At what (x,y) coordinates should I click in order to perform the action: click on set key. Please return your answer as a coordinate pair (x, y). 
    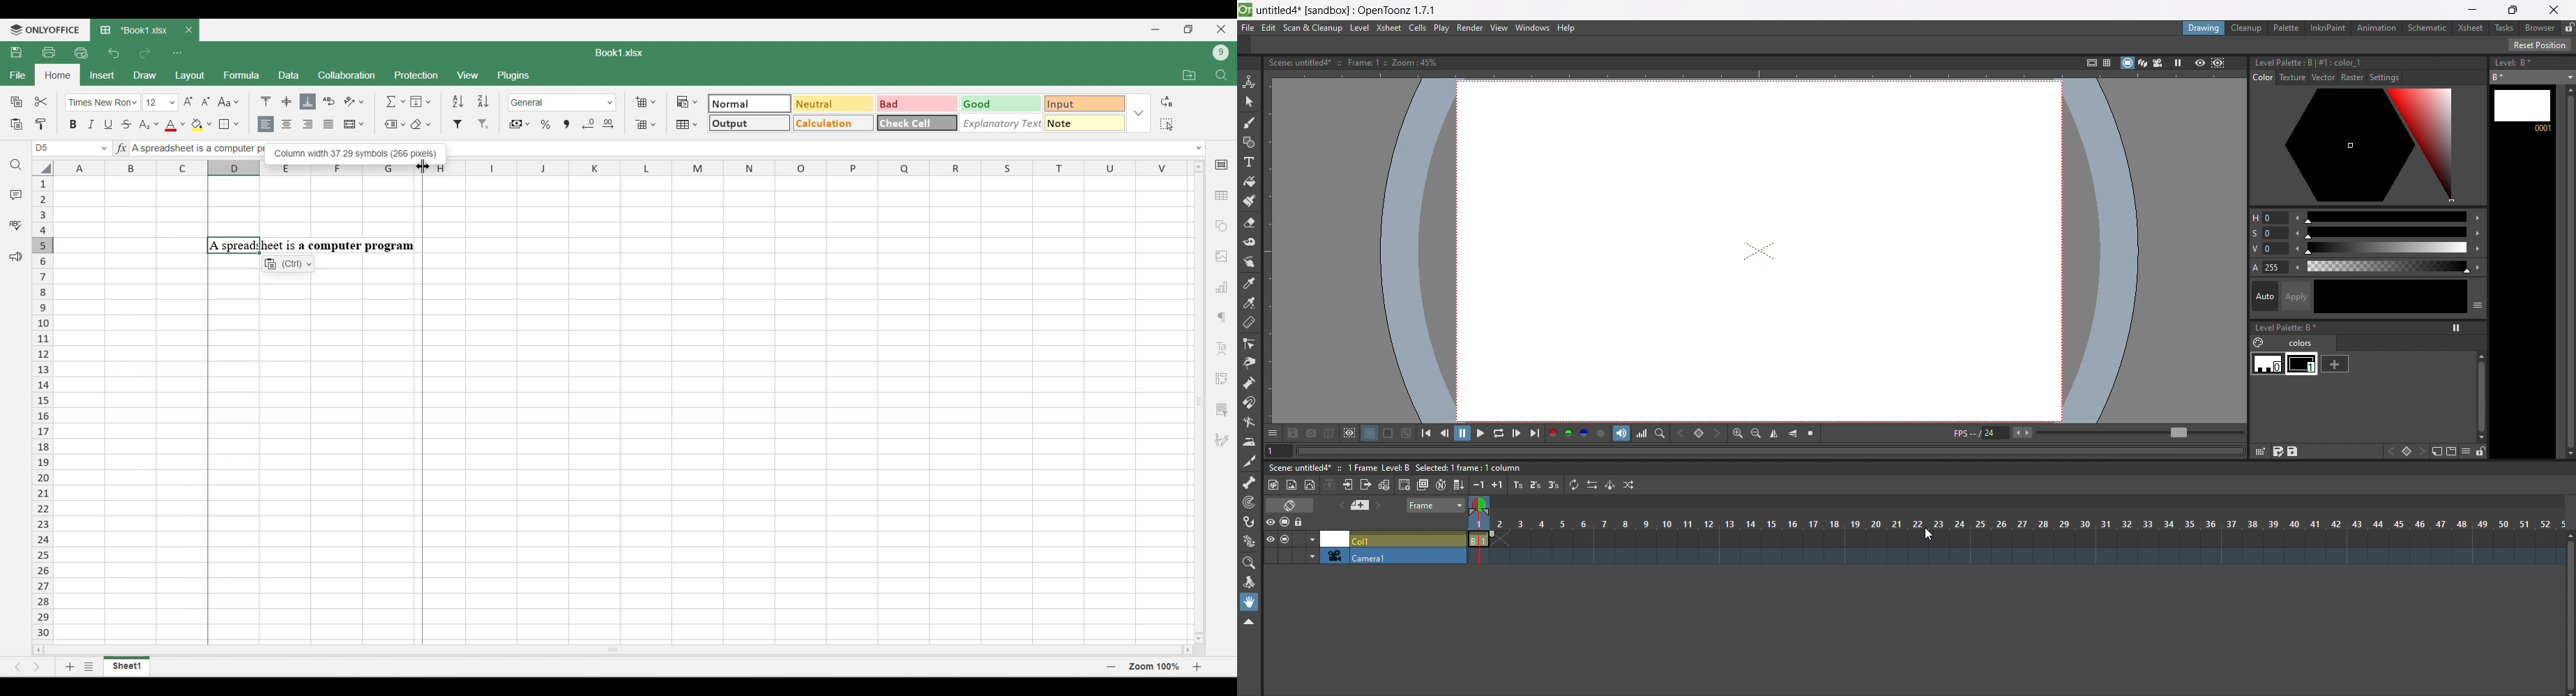
    Looking at the image, I should click on (2406, 451).